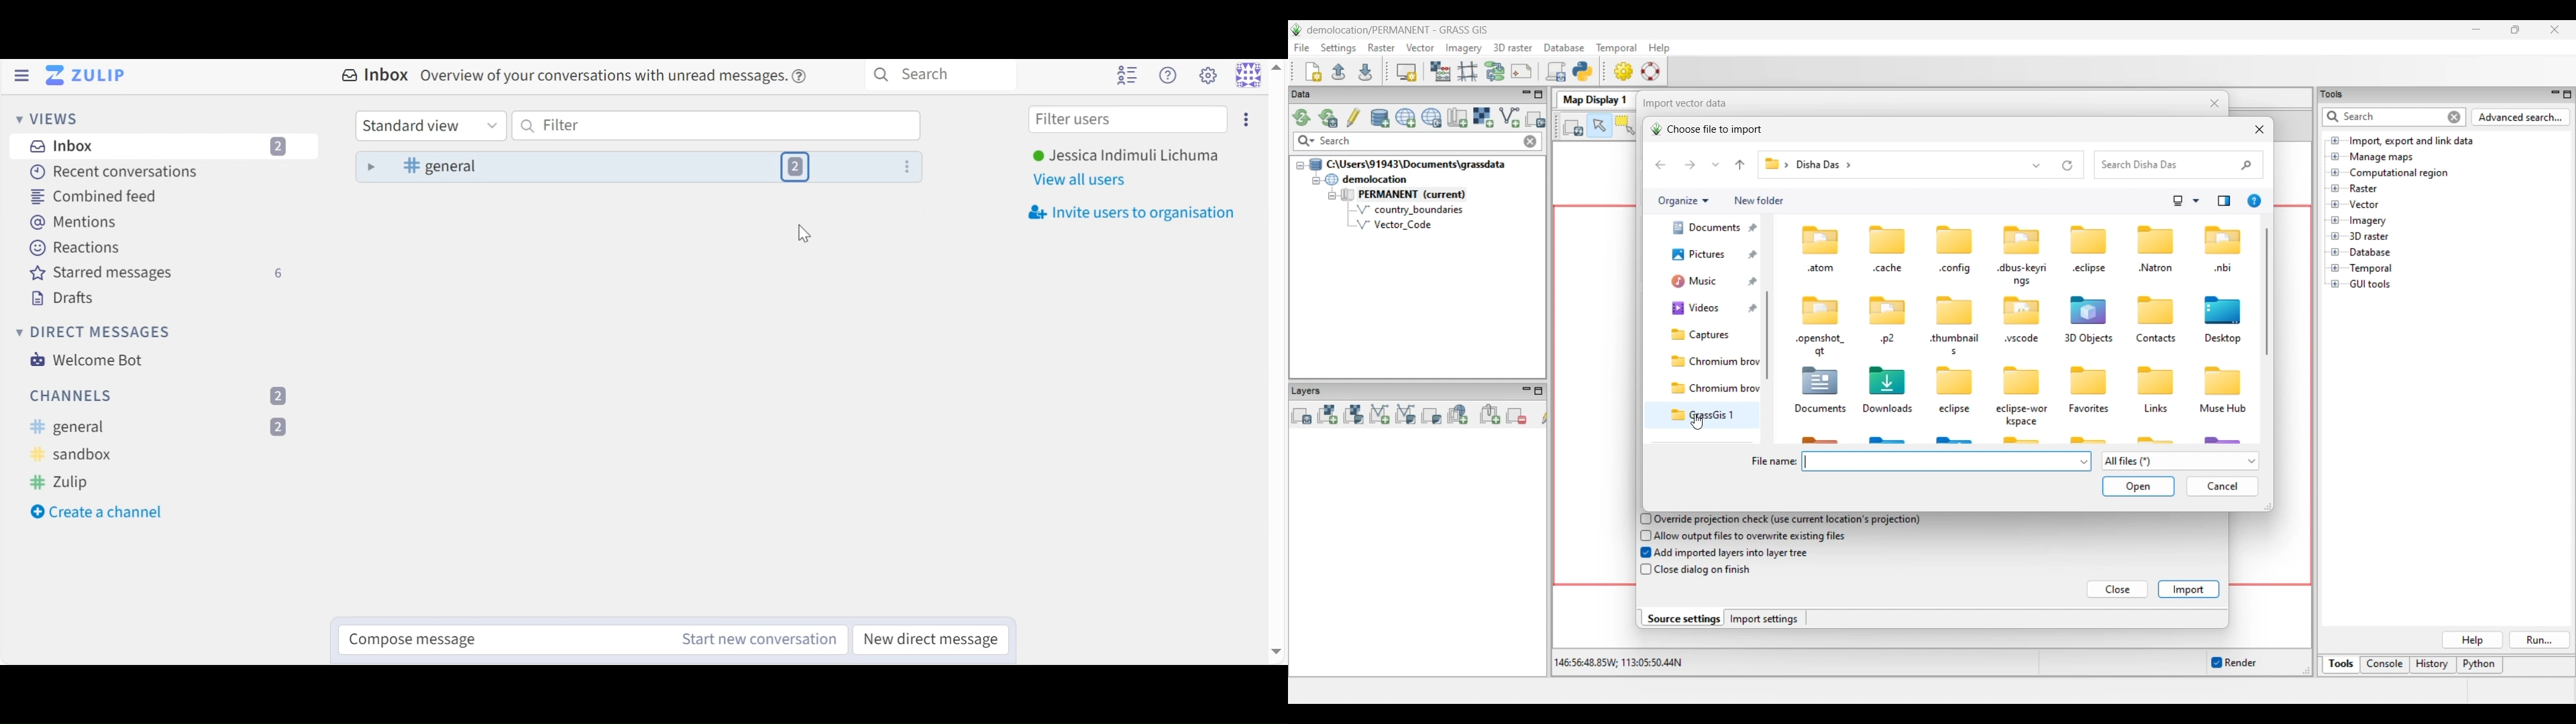  What do you see at coordinates (1483, 117) in the screenshot?
I see `Import raster data` at bounding box center [1483, 117].